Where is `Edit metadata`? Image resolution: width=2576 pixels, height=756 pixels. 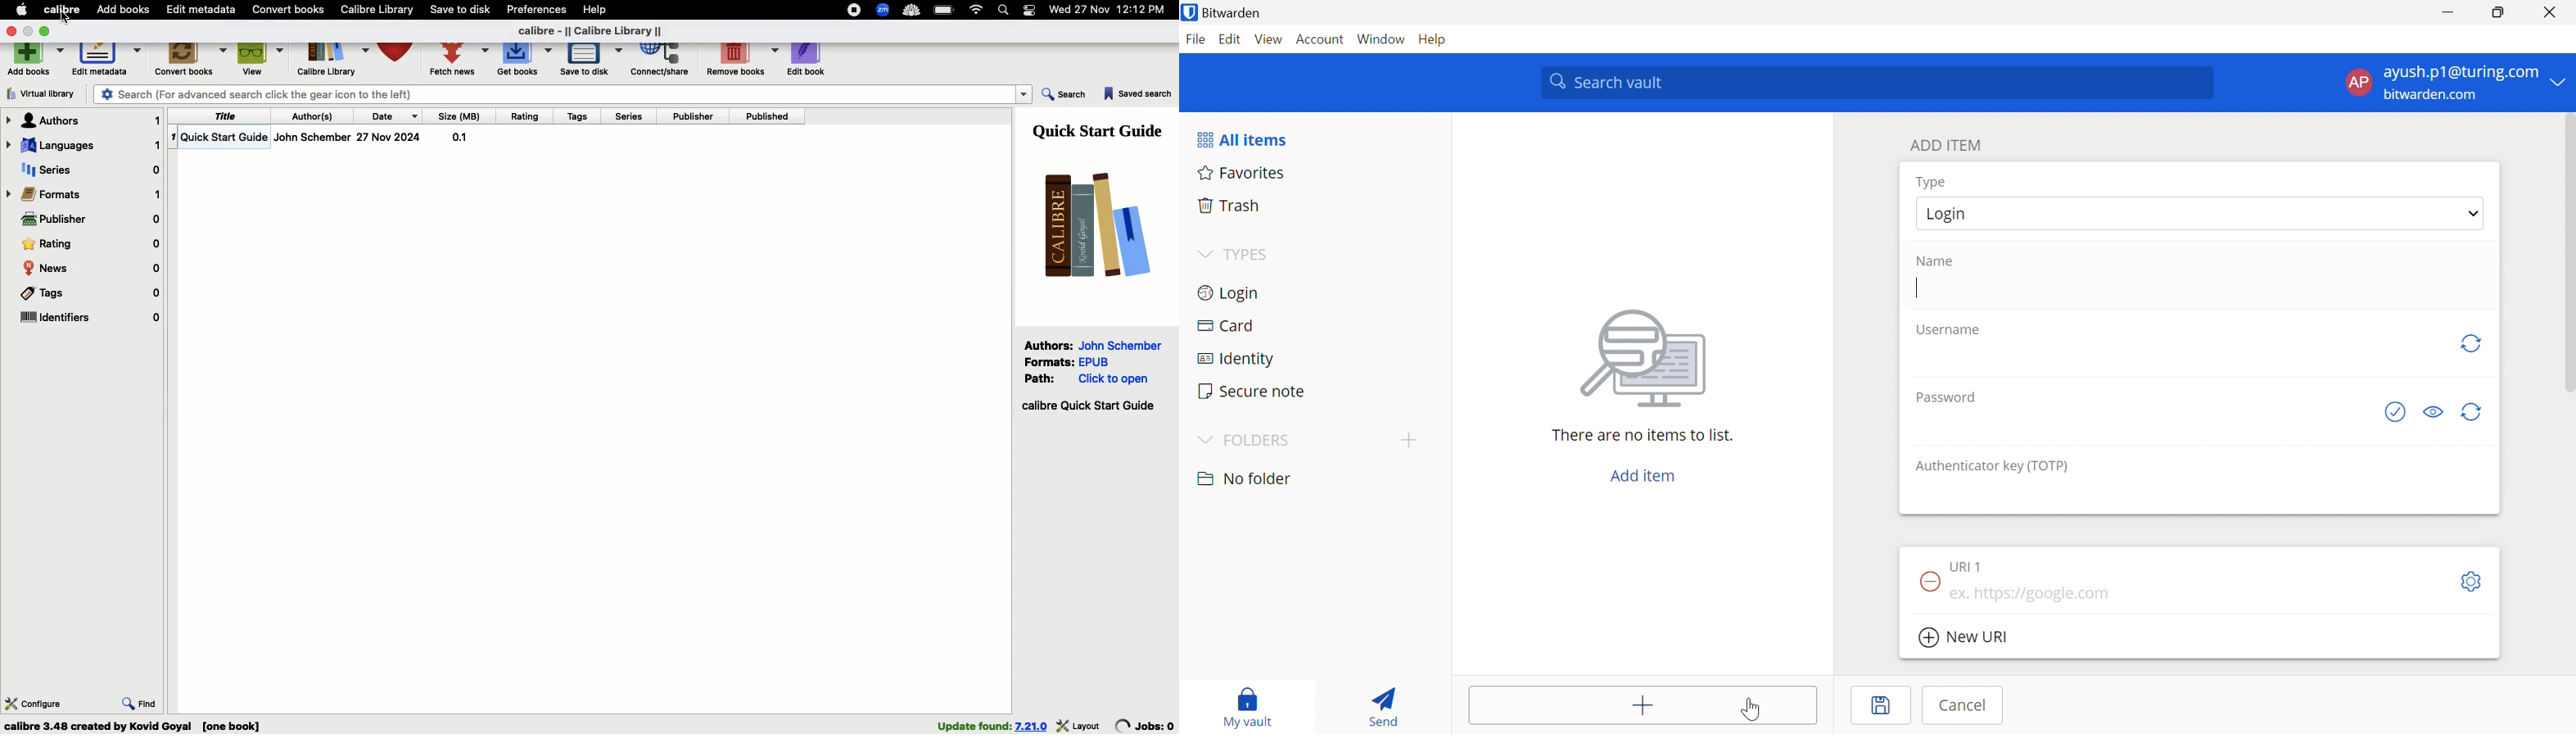 Edit metadata is located at coordinates (106, 59).